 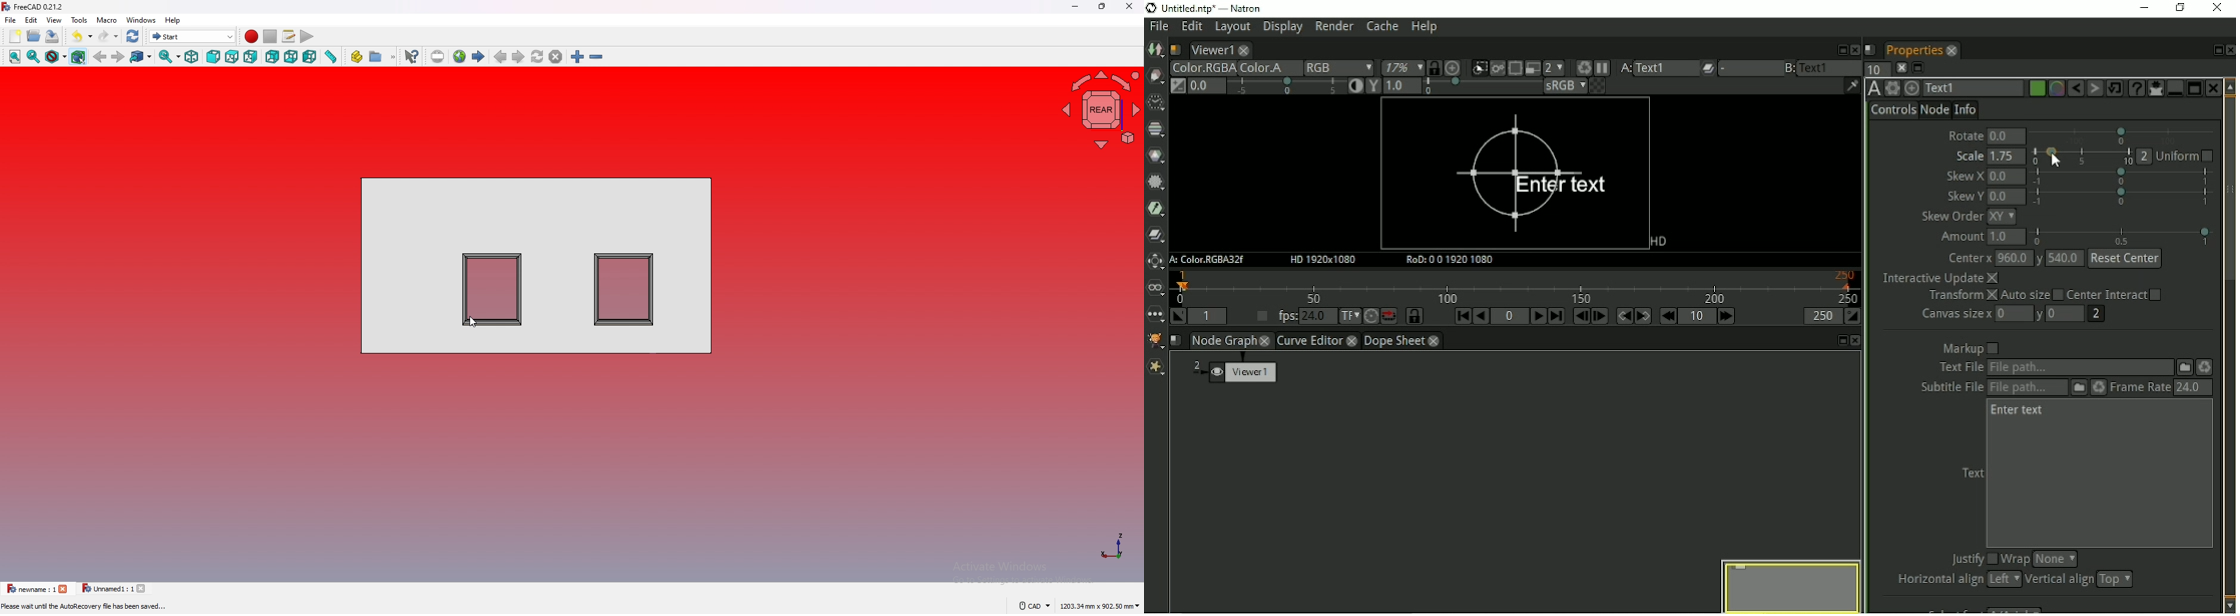 What do you see at coordinates (357, 57) in the screenshot?
I see `create part` at bounding box center [357, 57].